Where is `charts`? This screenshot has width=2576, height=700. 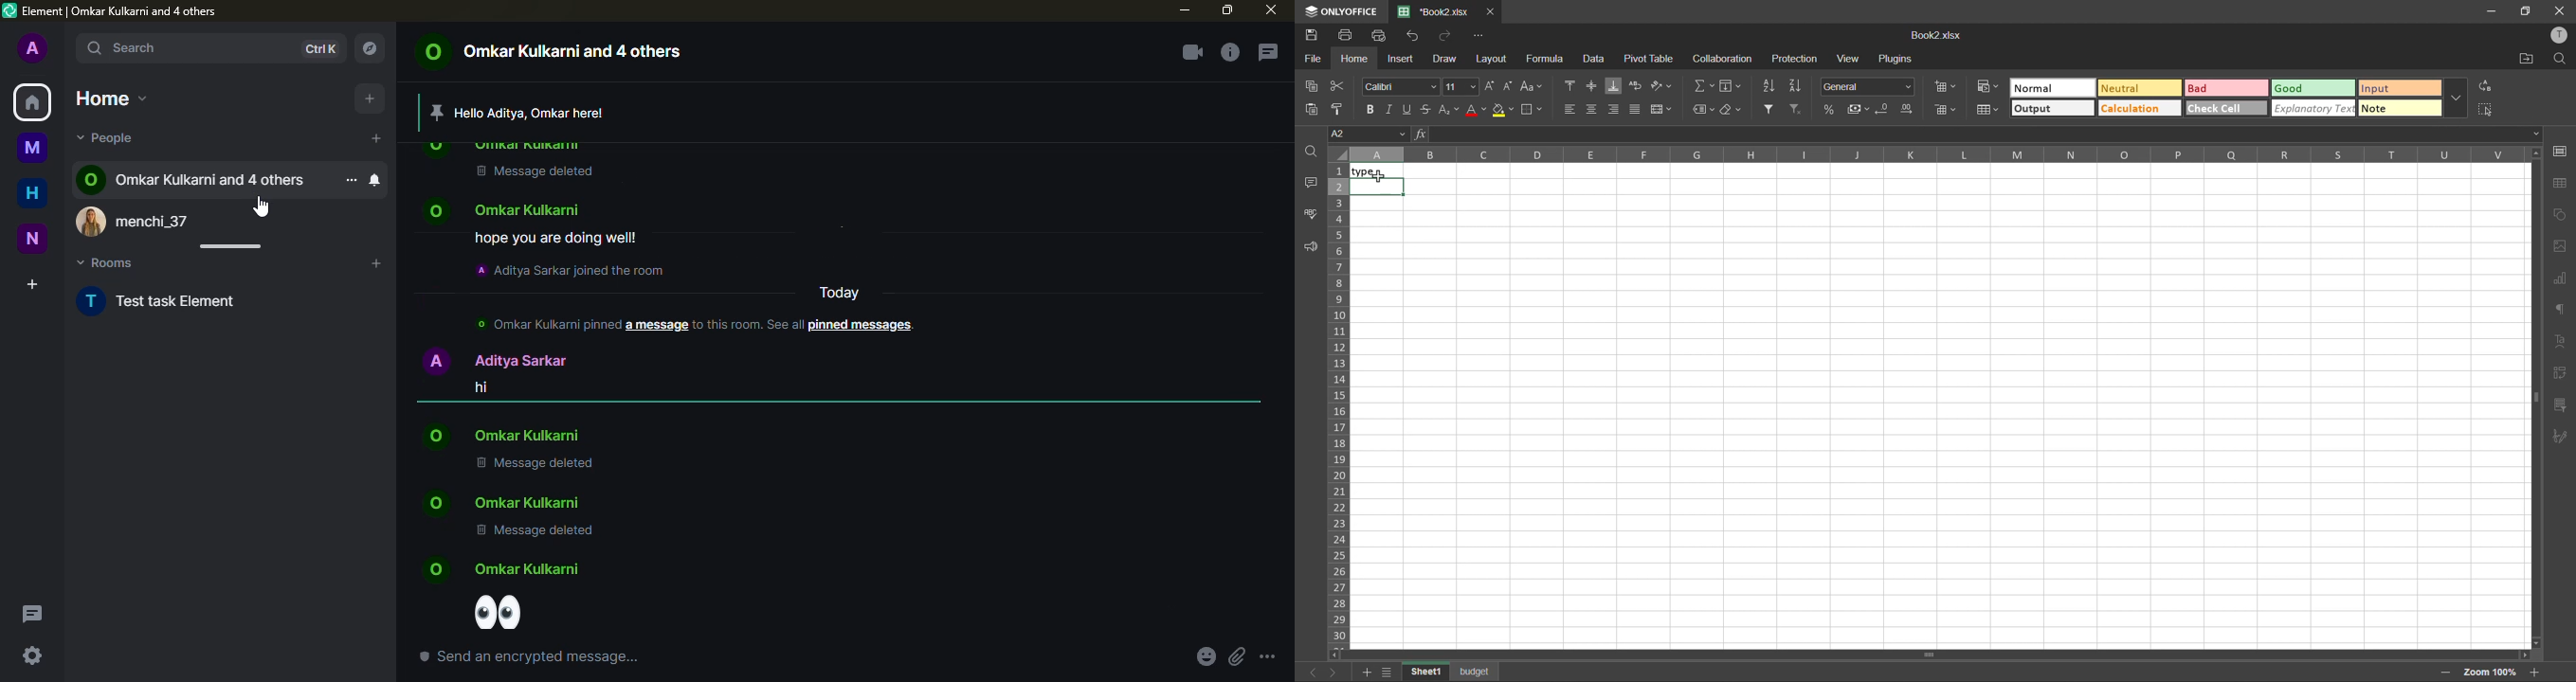 charts is located at coordinates (2561, 278).